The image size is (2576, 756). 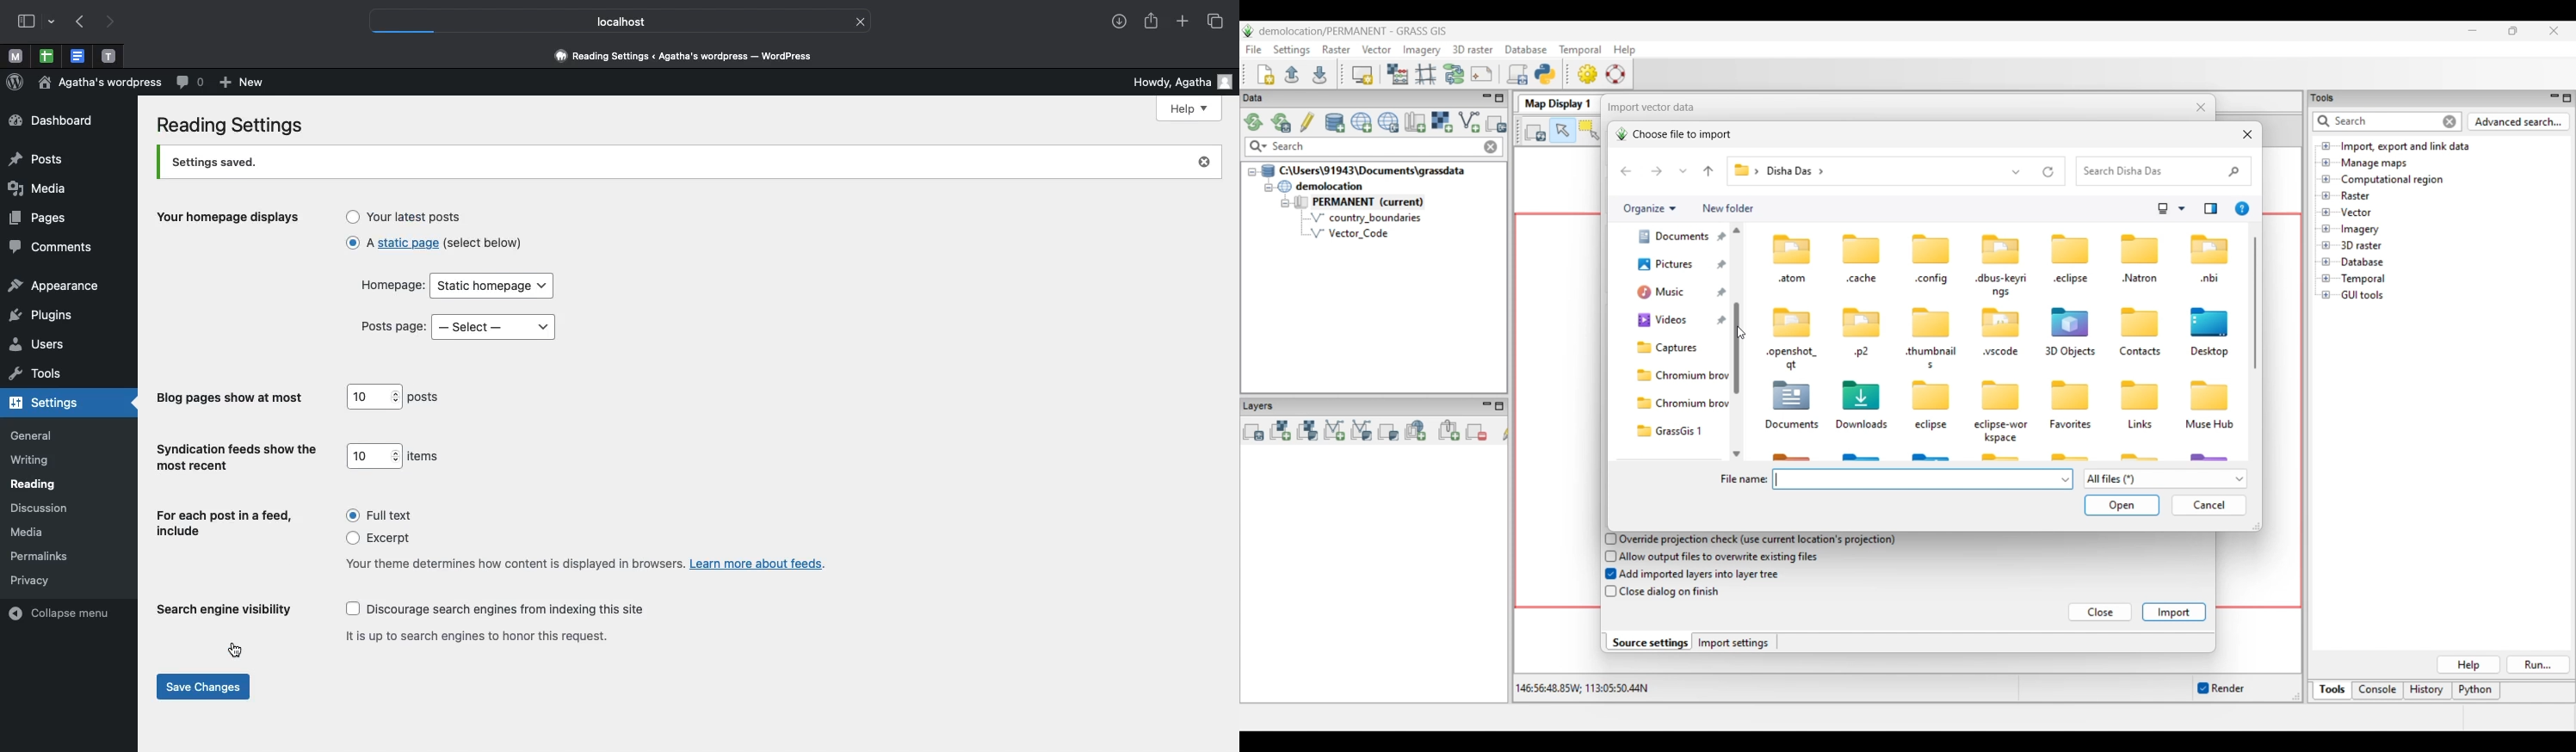 What do you see at coordinates (1121, 21) in the screenshot?
I see `Download` at bounding box center [1121, 21].